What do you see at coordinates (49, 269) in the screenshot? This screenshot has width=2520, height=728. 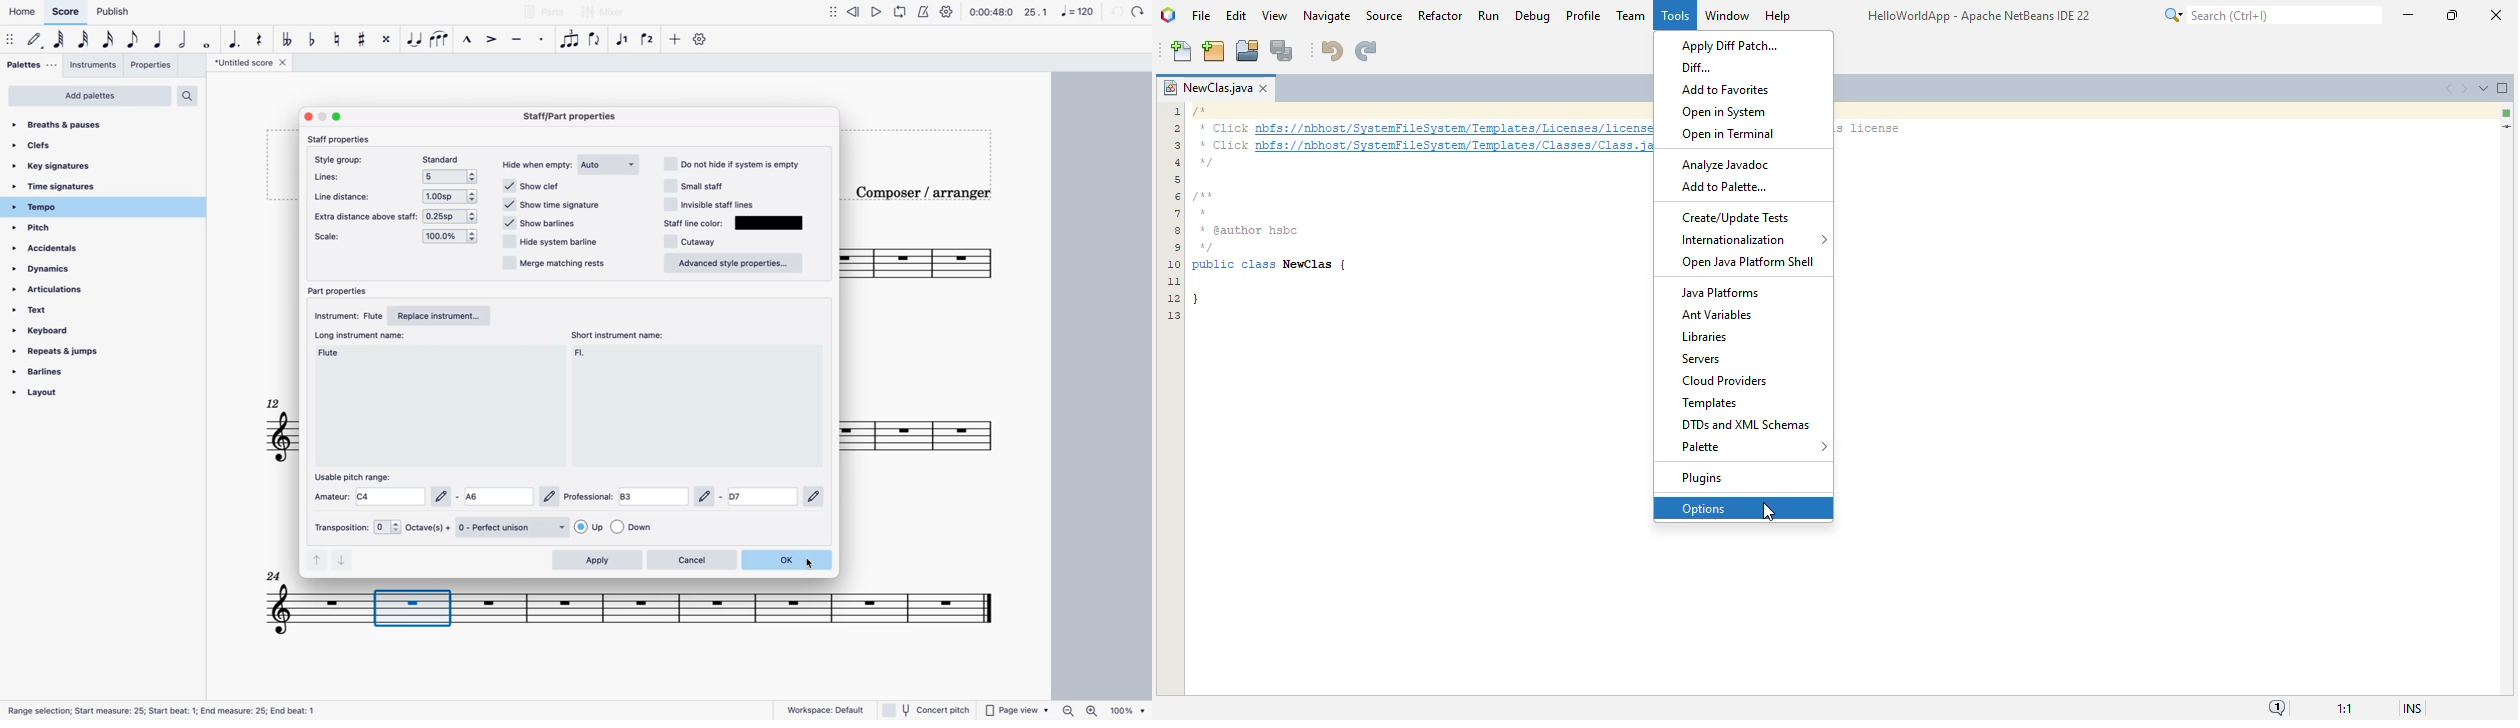 I see `dynamics` at bounding box center [49, 269].